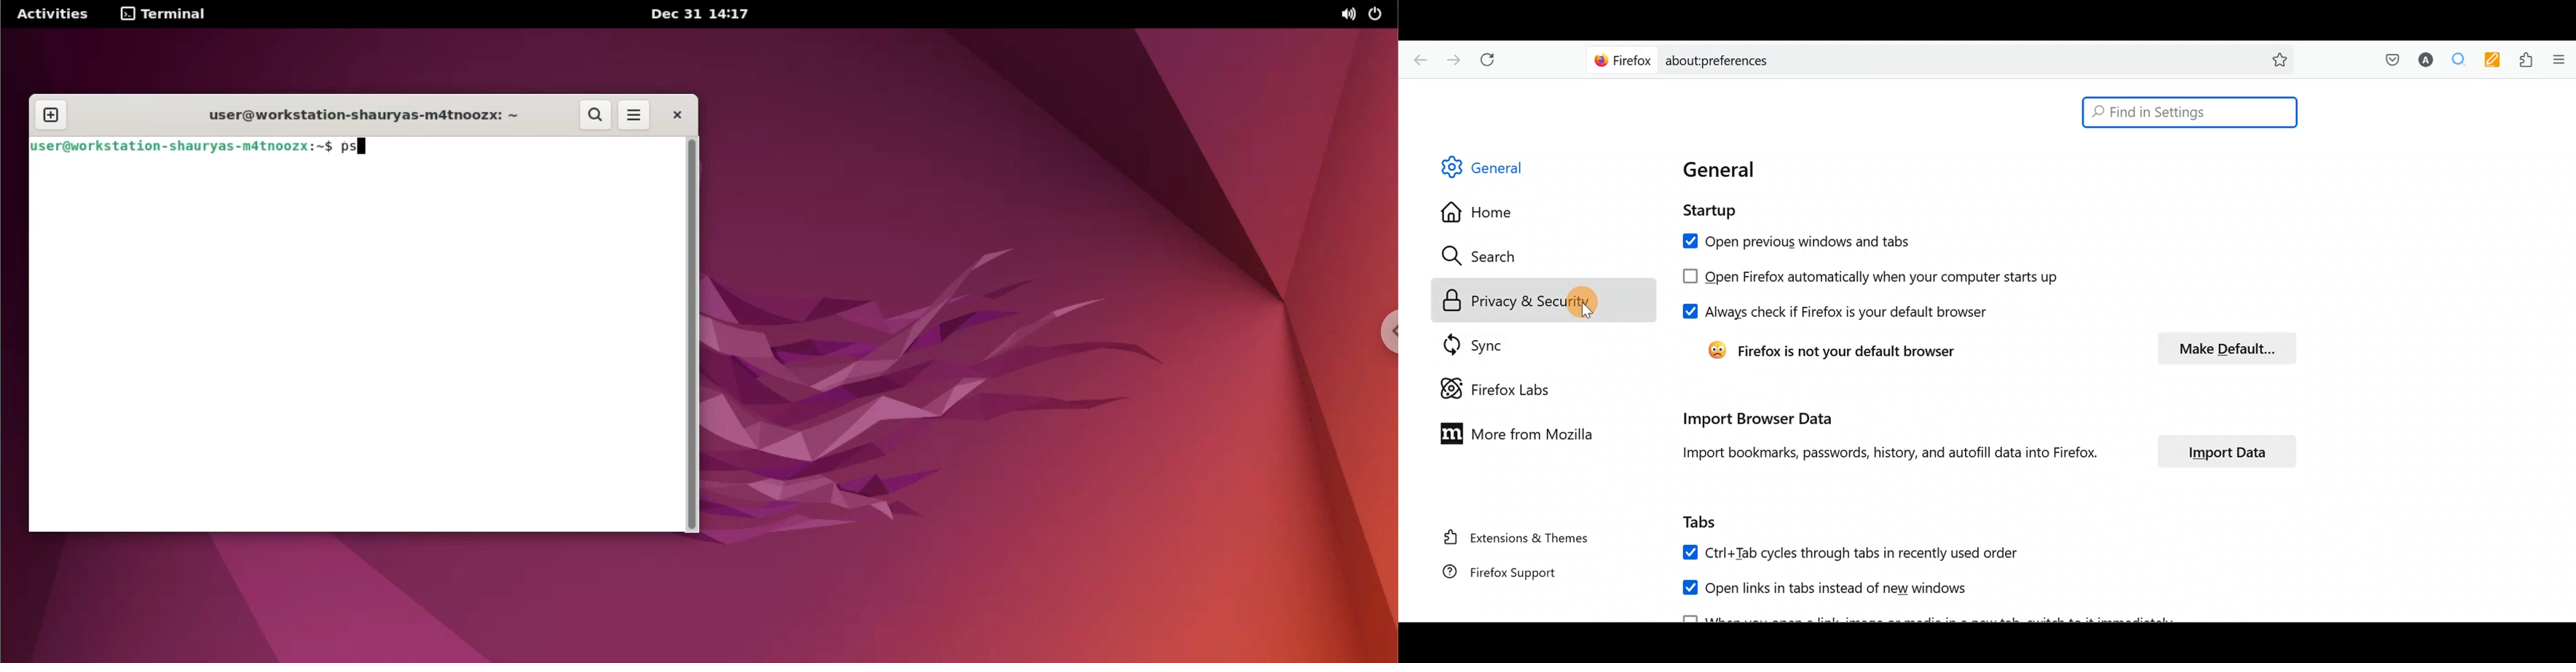  Describe the element at coordinates (2388, 59) in the screenshot. I see `Save to pocket` at that location.